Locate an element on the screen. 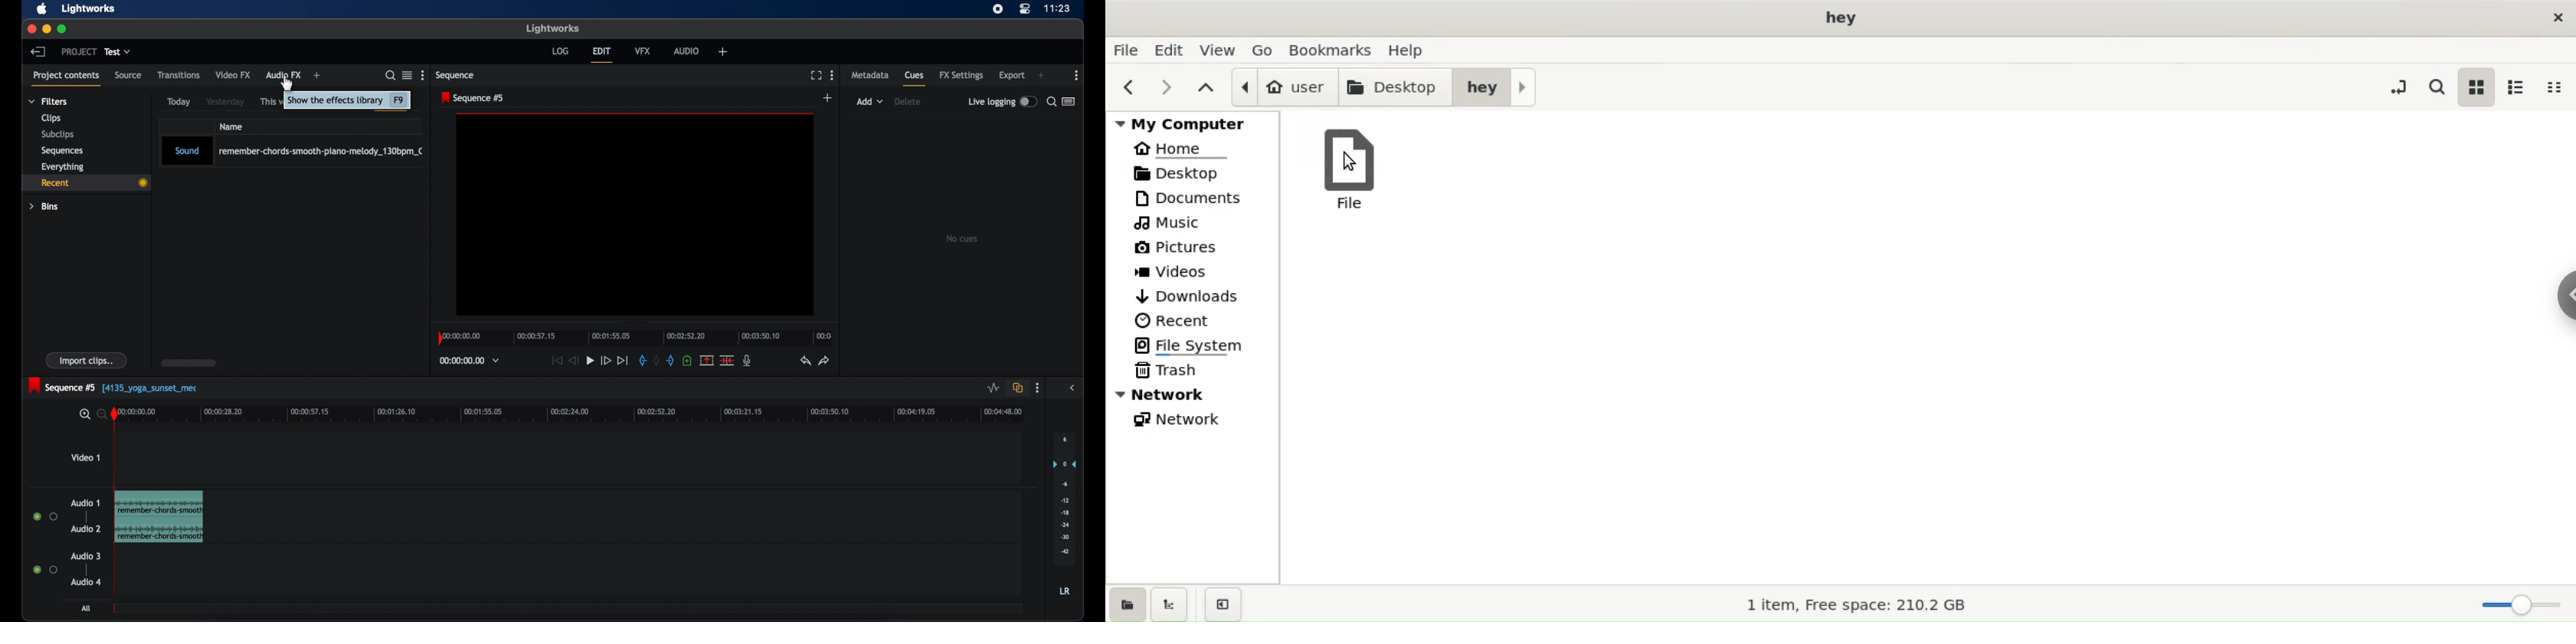  jump to start is located at coordinates (556, 361).